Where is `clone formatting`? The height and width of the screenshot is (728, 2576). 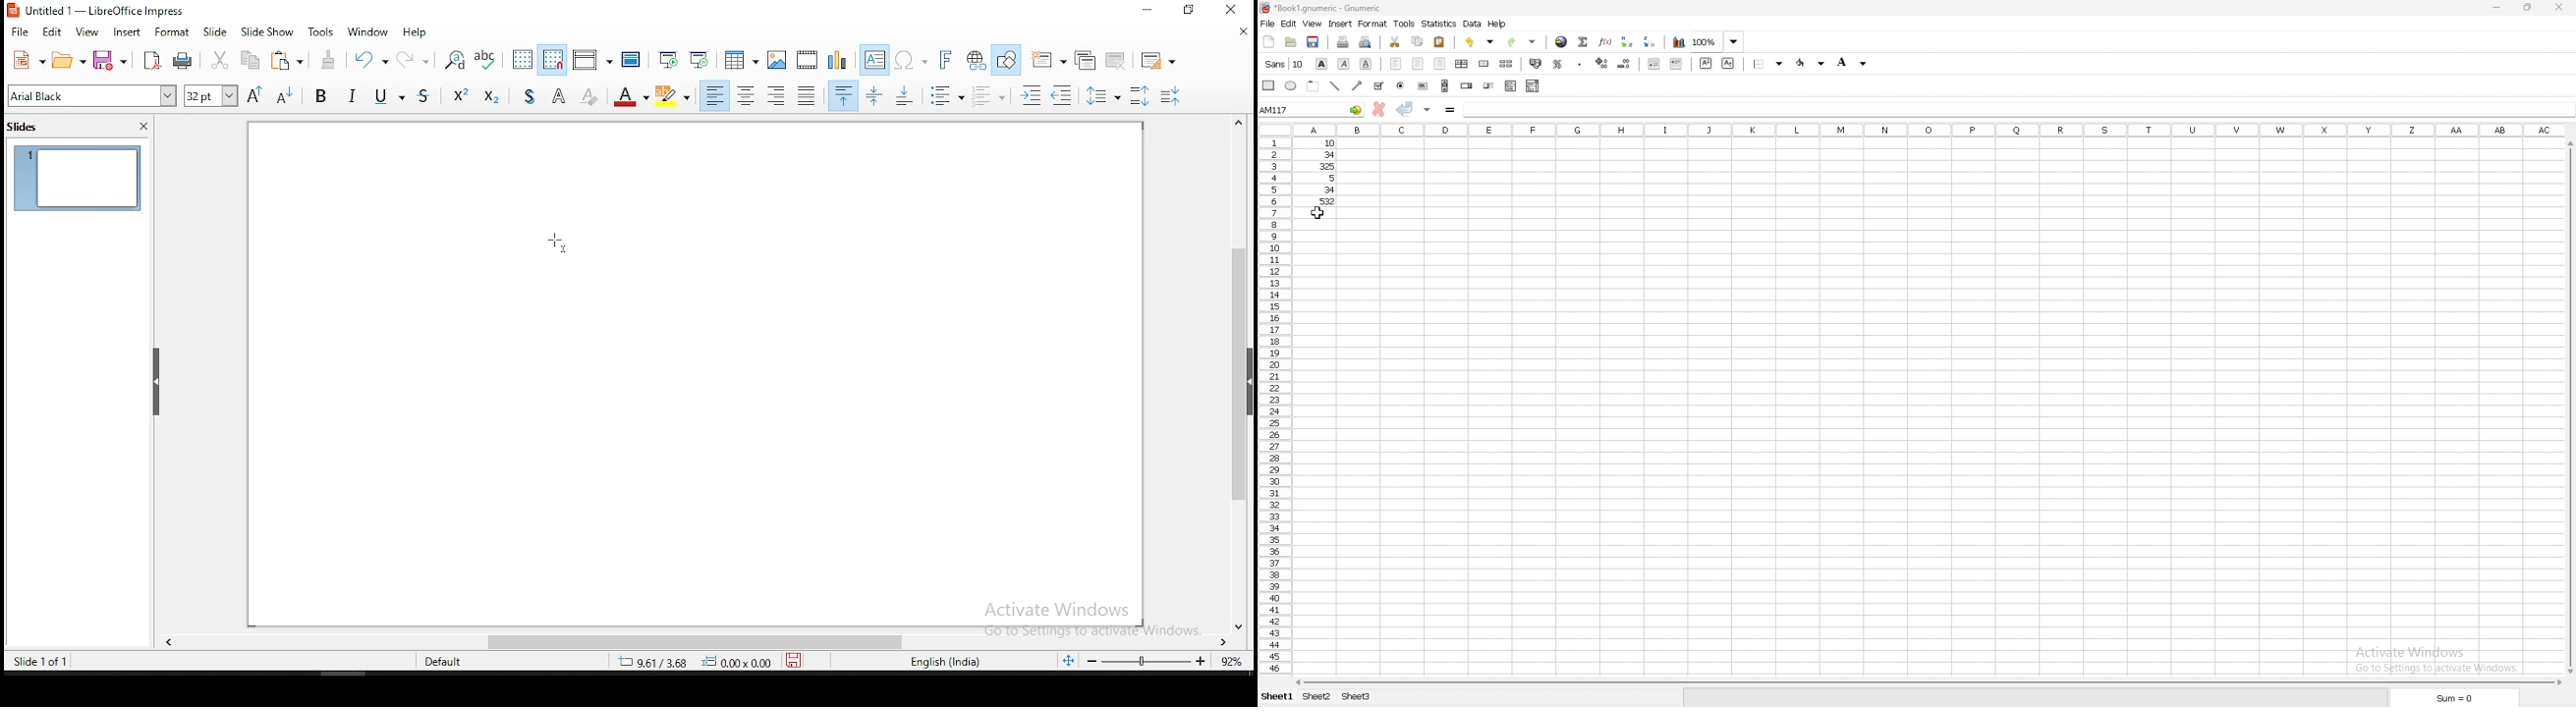
clone formatting is located at coordinates (330, 59).